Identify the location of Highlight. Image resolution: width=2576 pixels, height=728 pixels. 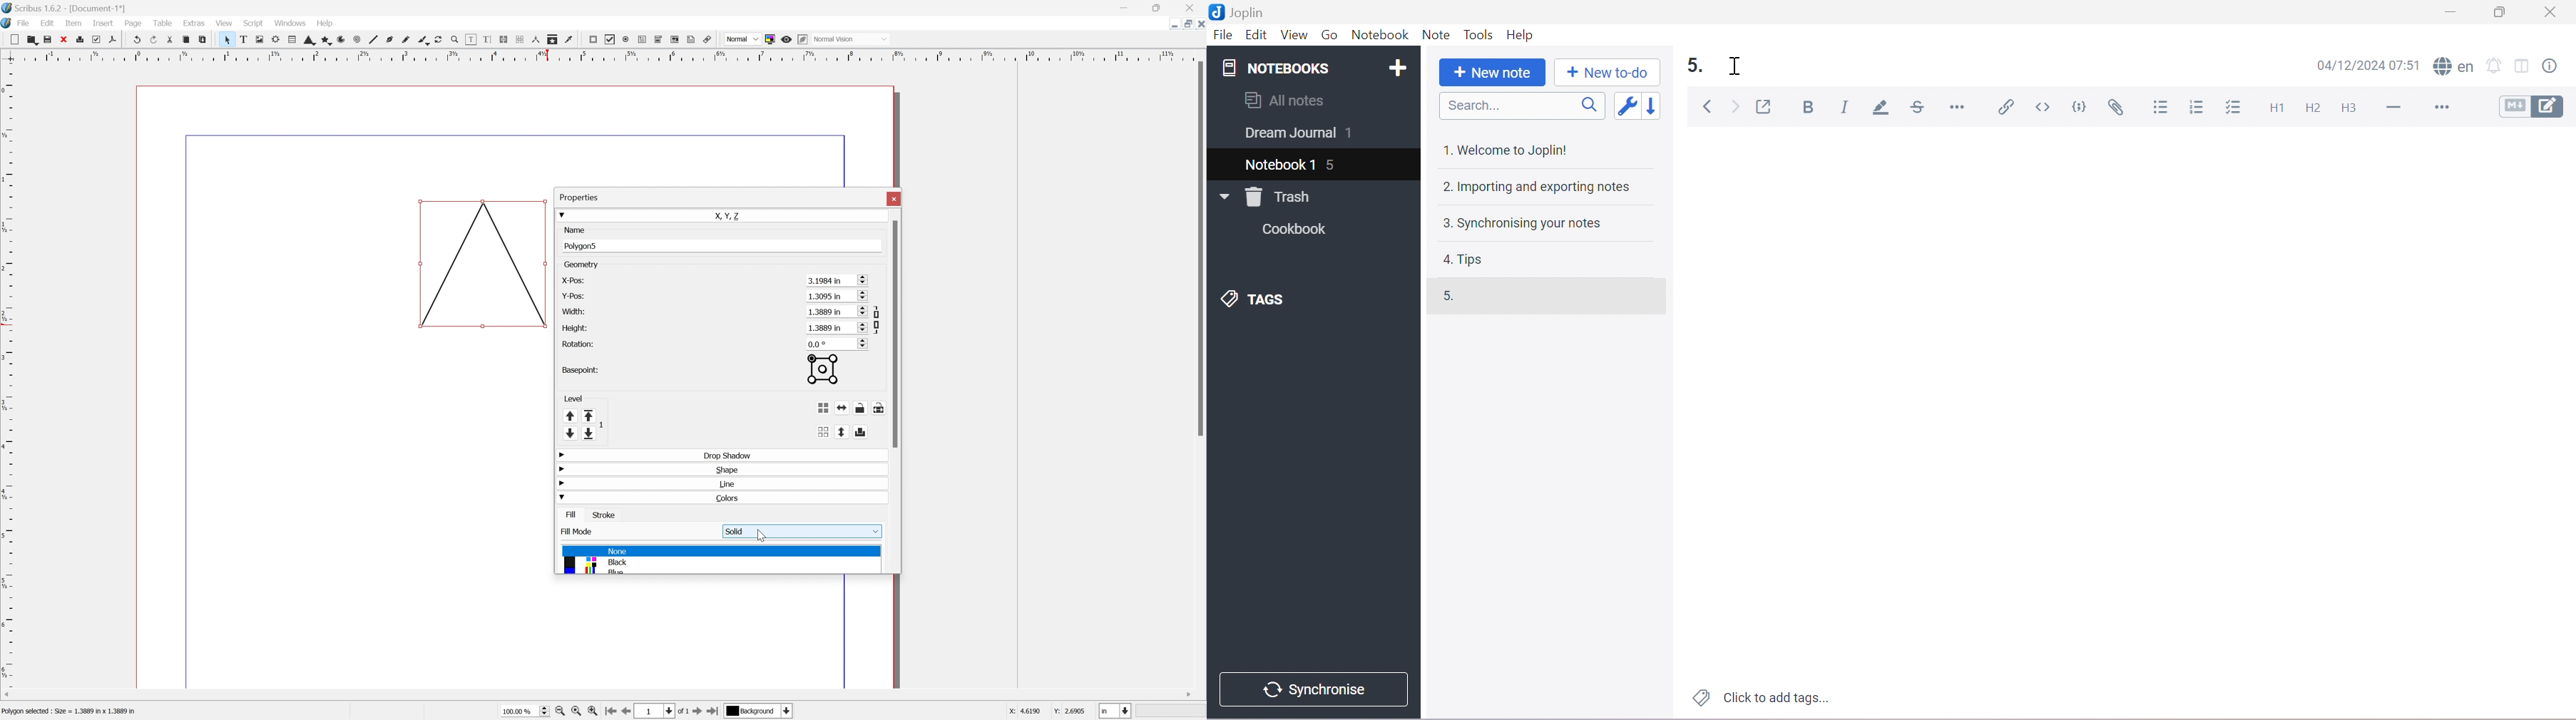
(1884, 108).